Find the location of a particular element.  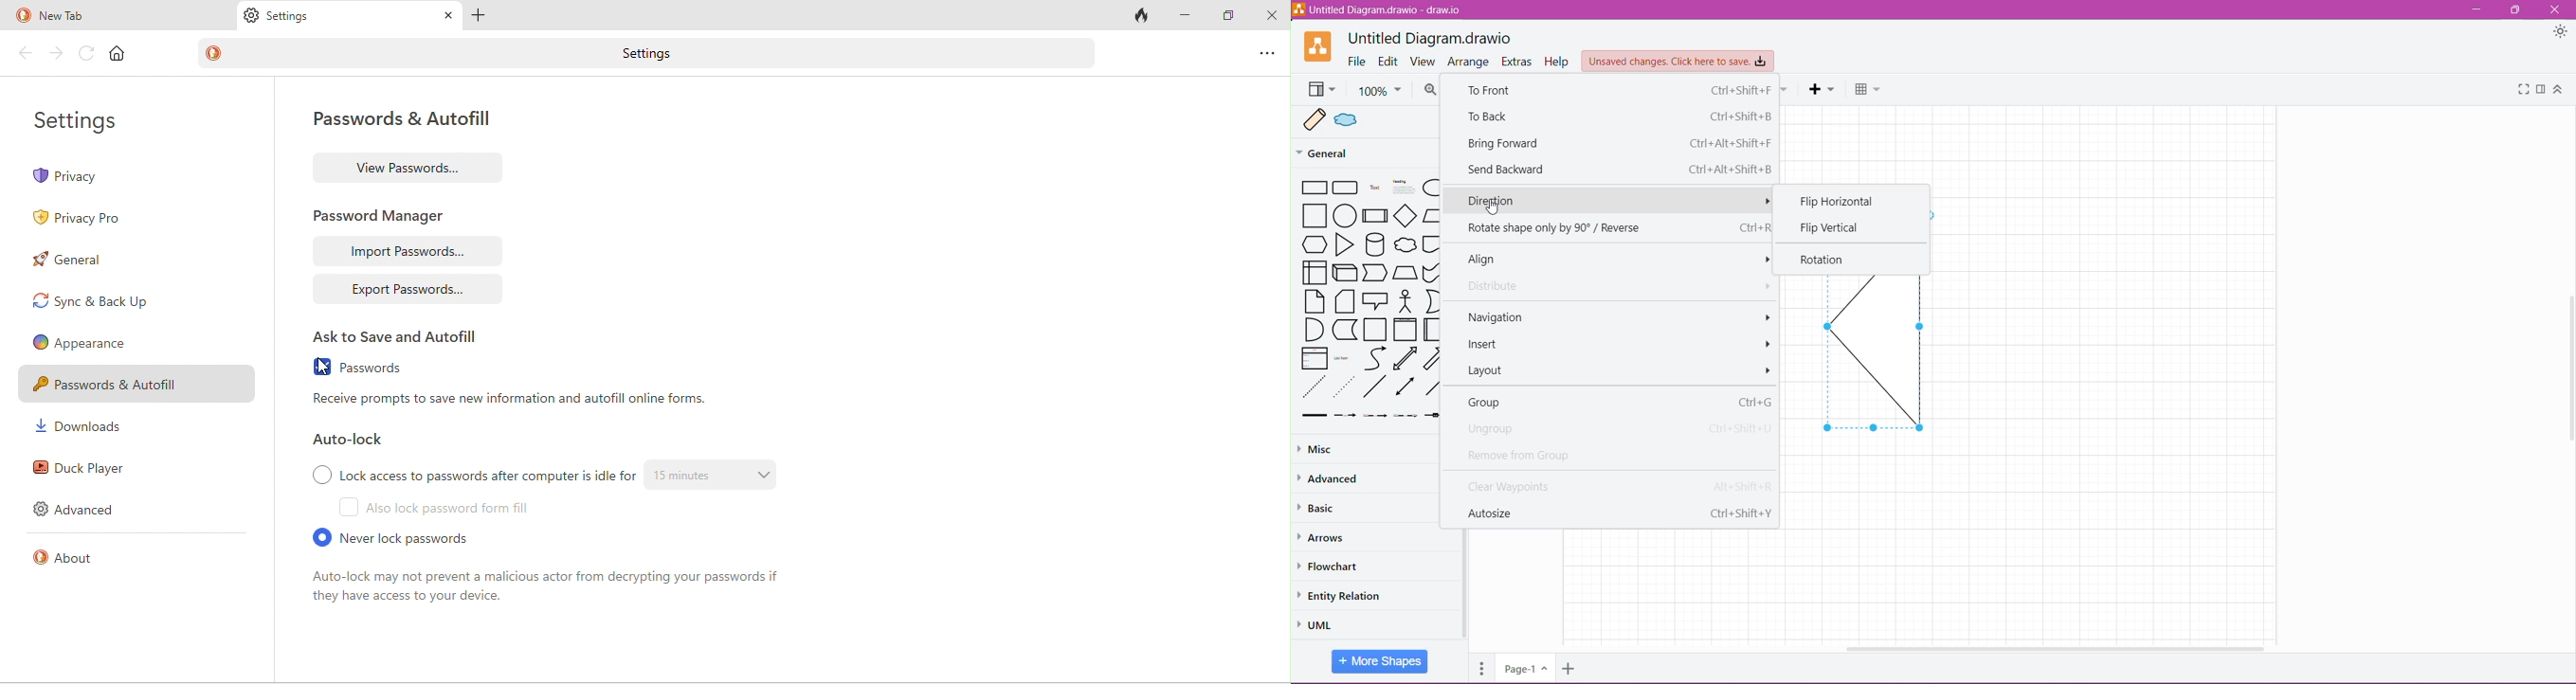

To Back Ctrl+Shift+B is located at coordinates (1620, 118).